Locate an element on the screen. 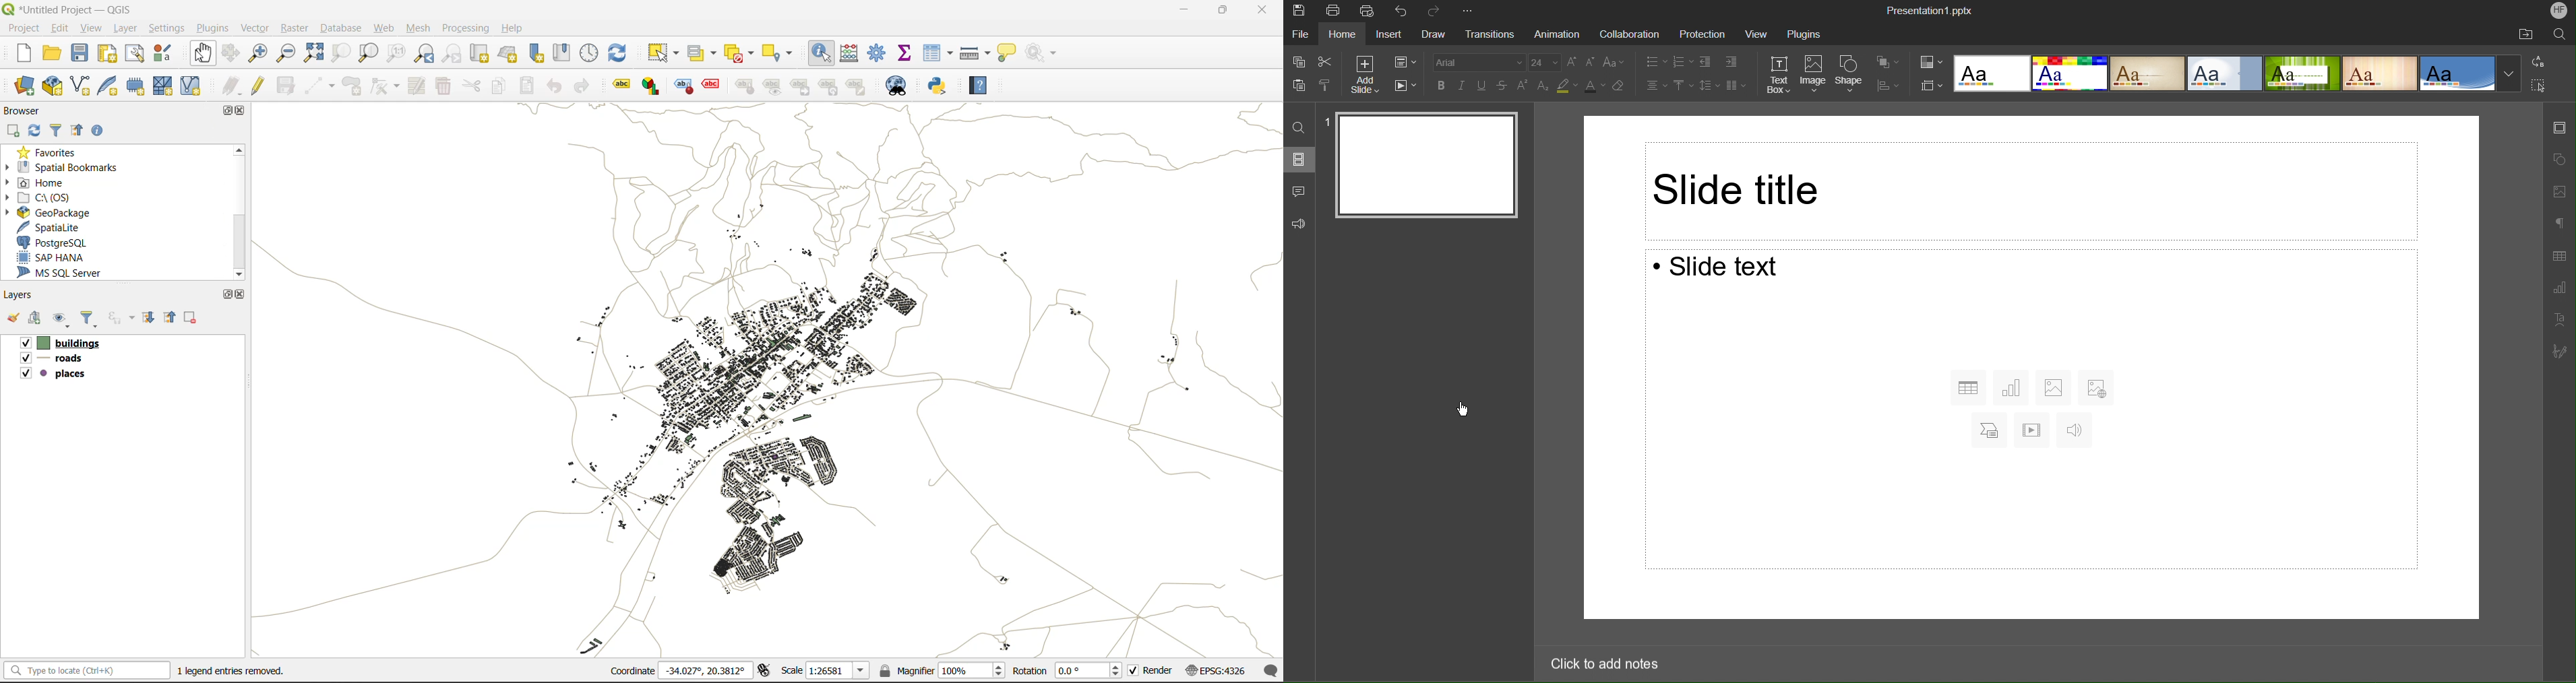 Image resolution: width=2576 pixels, height=700 pixels. cut is located at coordinates (472, 86).